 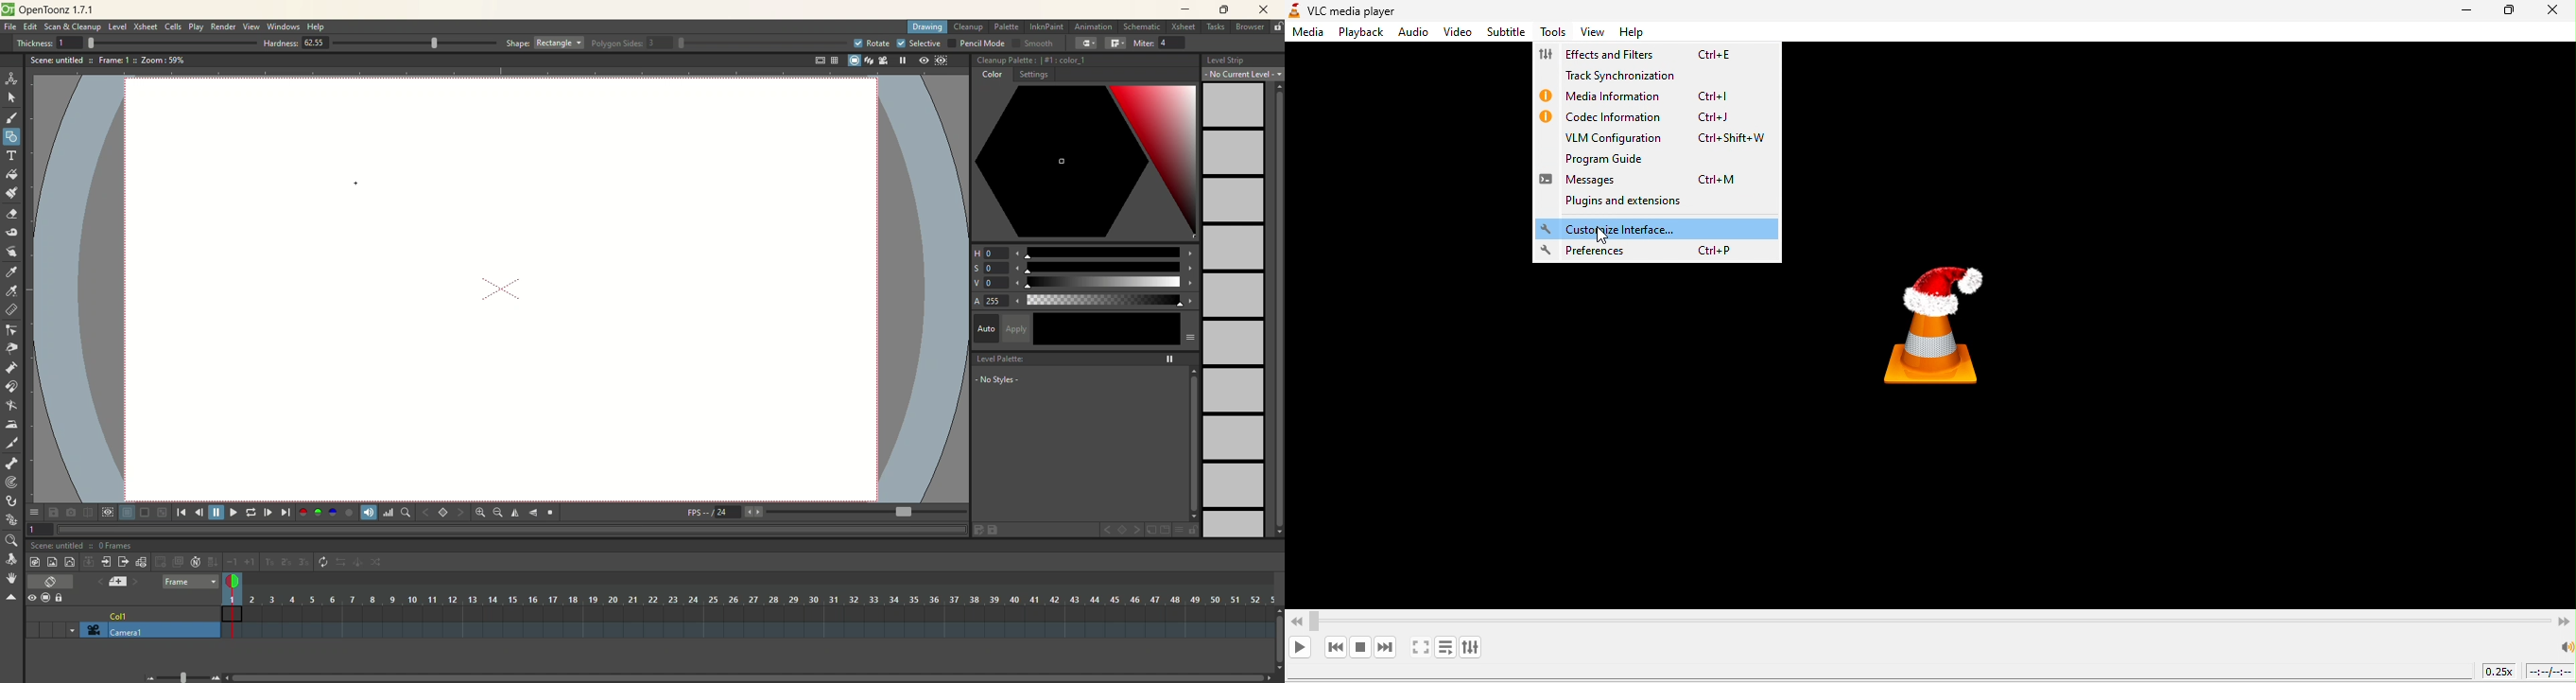 I want to click on play, so click(x=196, y=27).